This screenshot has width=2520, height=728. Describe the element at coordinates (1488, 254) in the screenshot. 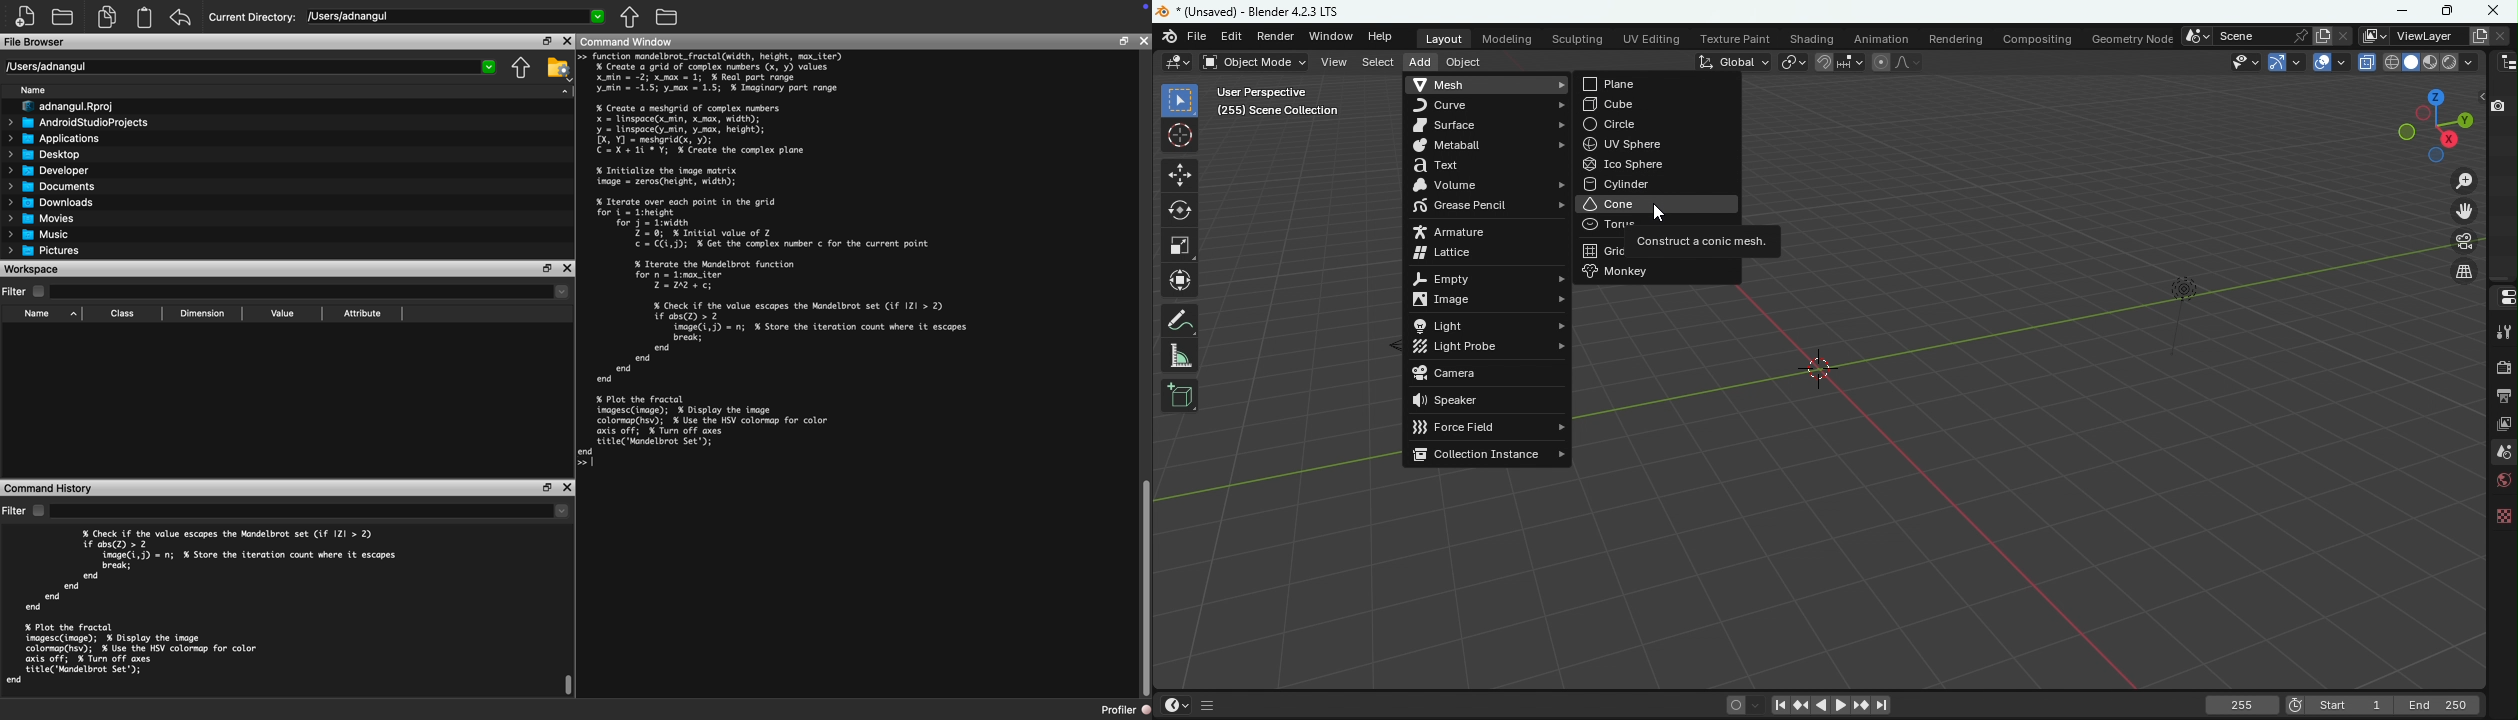

I see `Lattice` at that location.